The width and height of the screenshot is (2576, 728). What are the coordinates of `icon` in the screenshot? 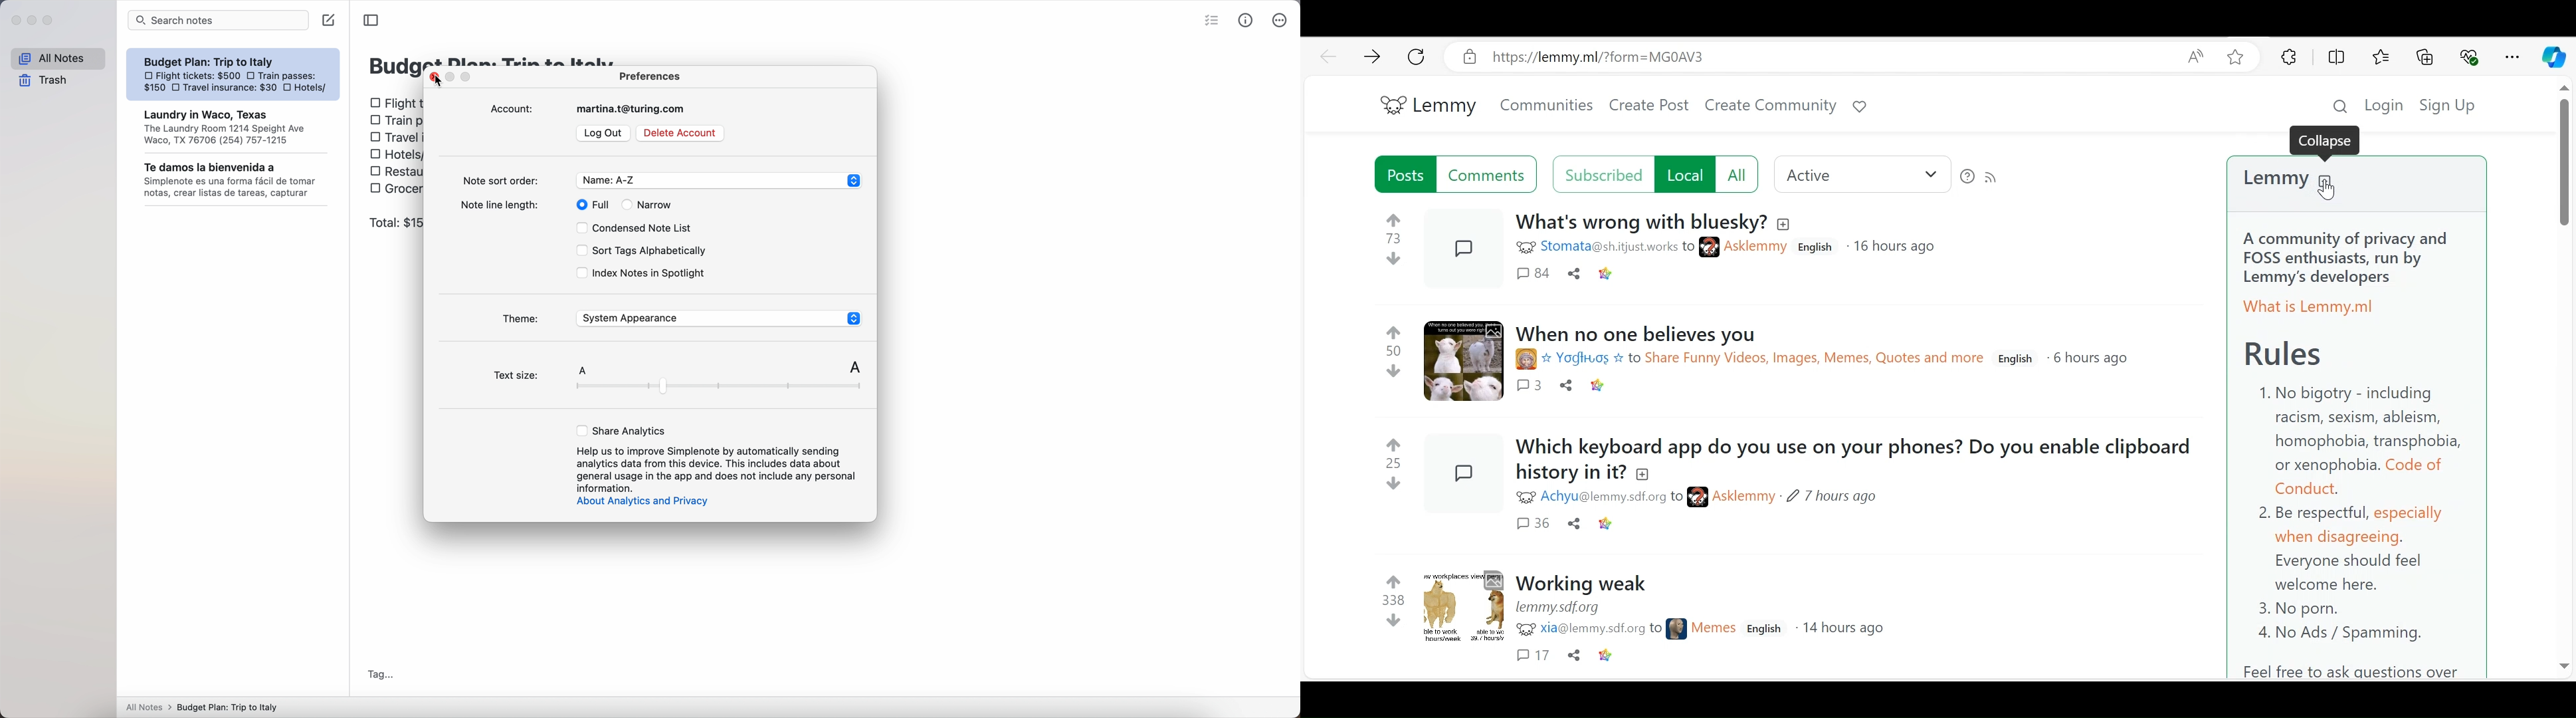 It's located at (1710, 249).